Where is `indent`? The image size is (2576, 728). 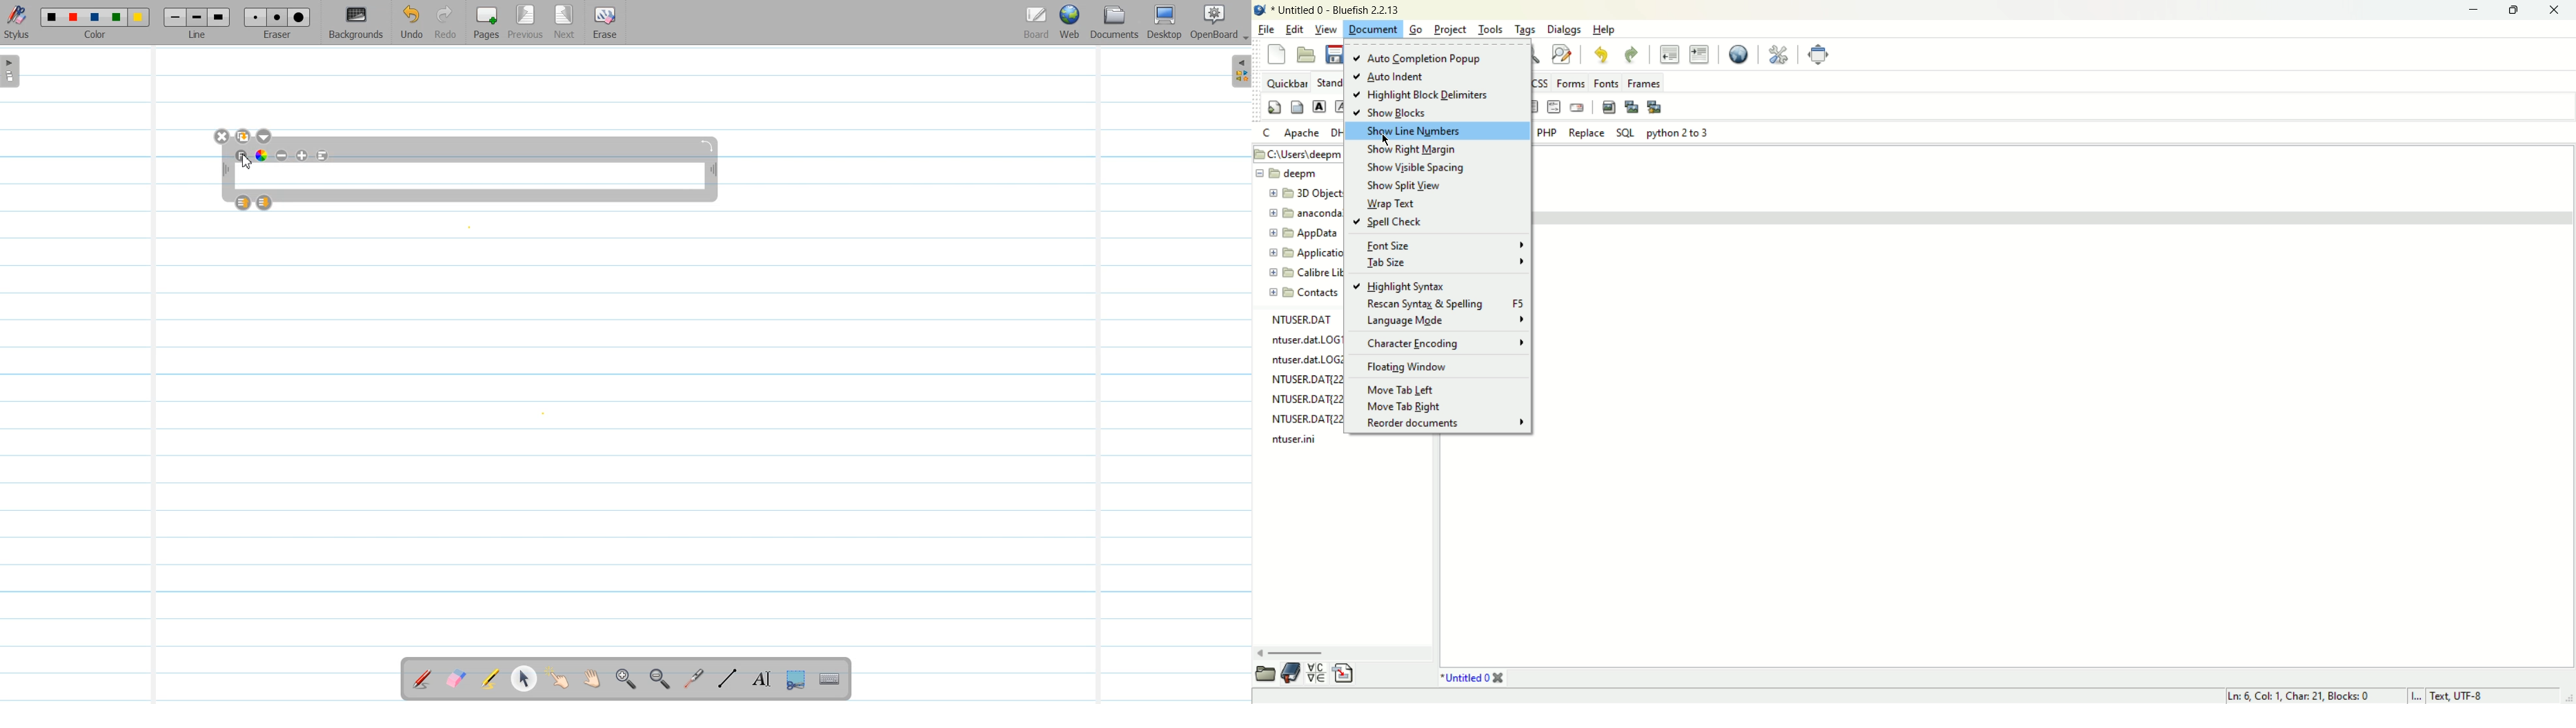 indent is located at coordinates (1701, 54).